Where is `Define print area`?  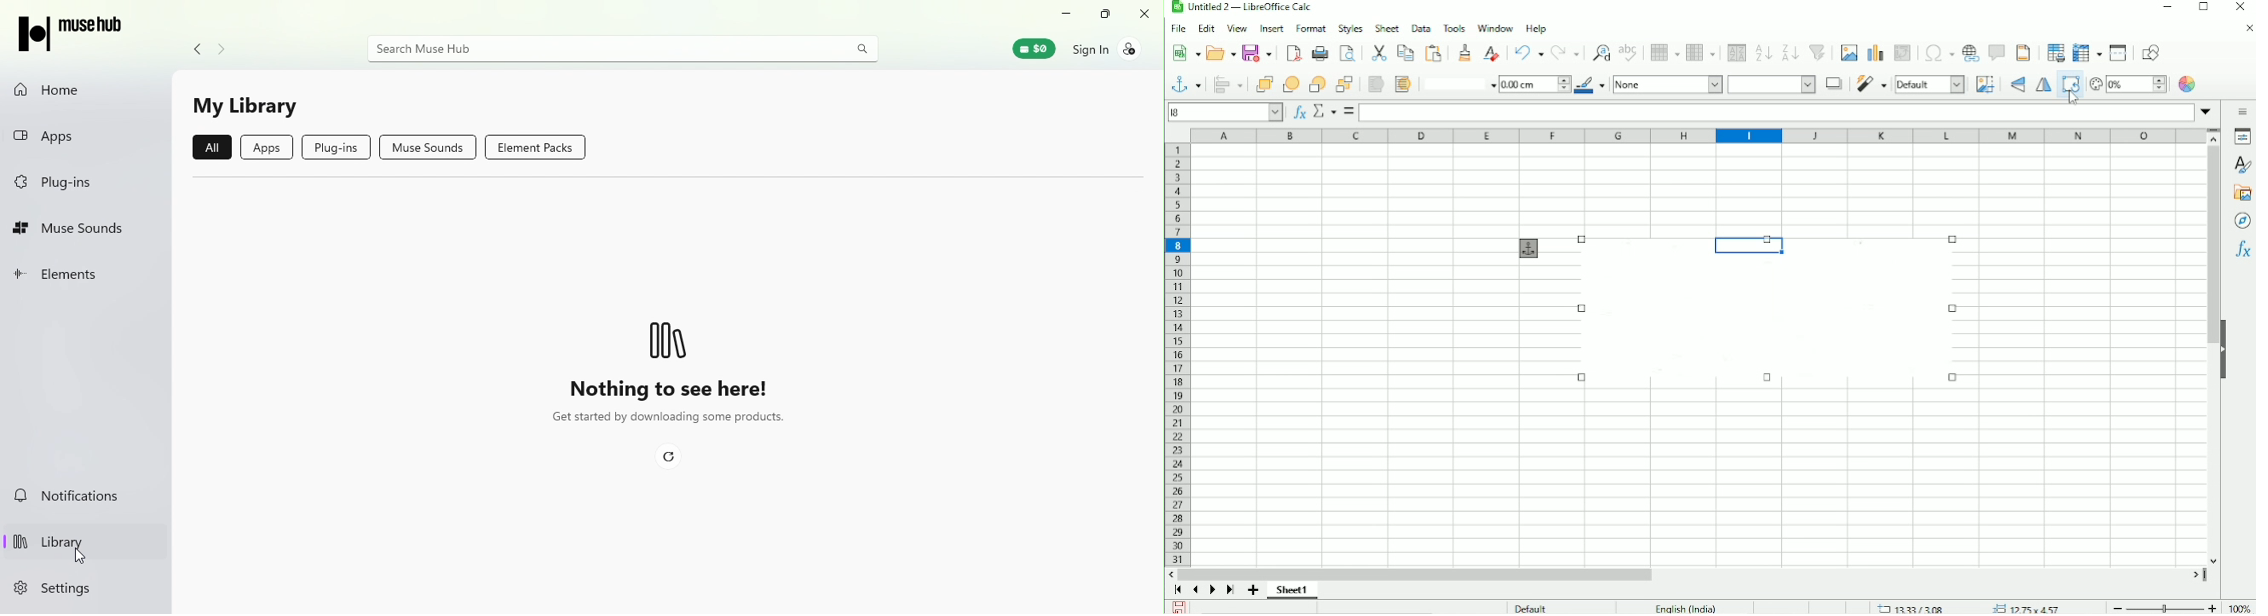
Define print area is located at coordinates (2056, 52).